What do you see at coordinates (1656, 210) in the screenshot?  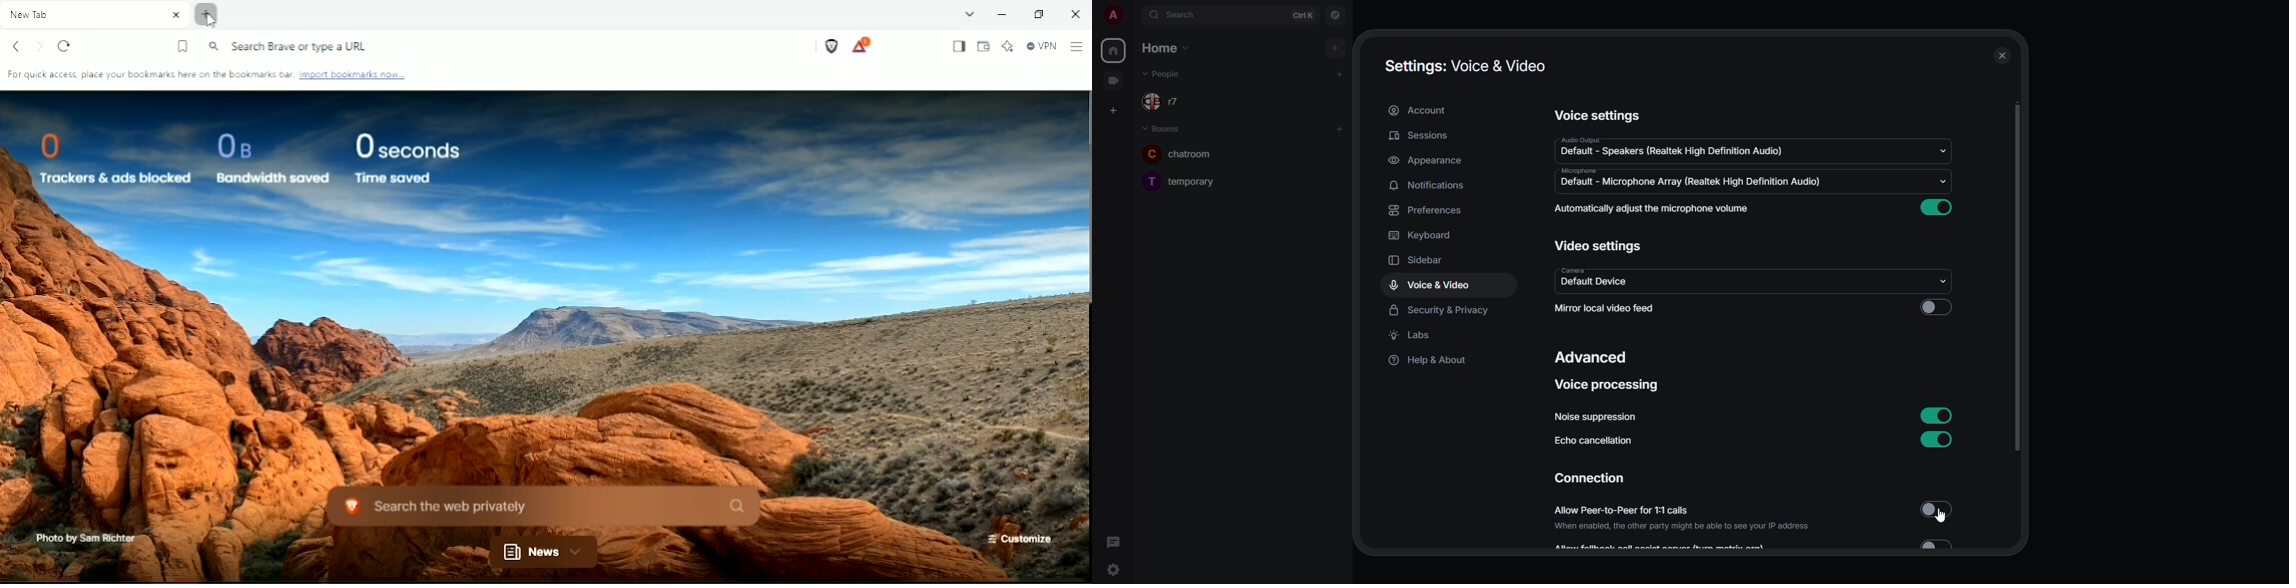 I see `automatically adjust mic volume` at bounding box center [1656, 210].